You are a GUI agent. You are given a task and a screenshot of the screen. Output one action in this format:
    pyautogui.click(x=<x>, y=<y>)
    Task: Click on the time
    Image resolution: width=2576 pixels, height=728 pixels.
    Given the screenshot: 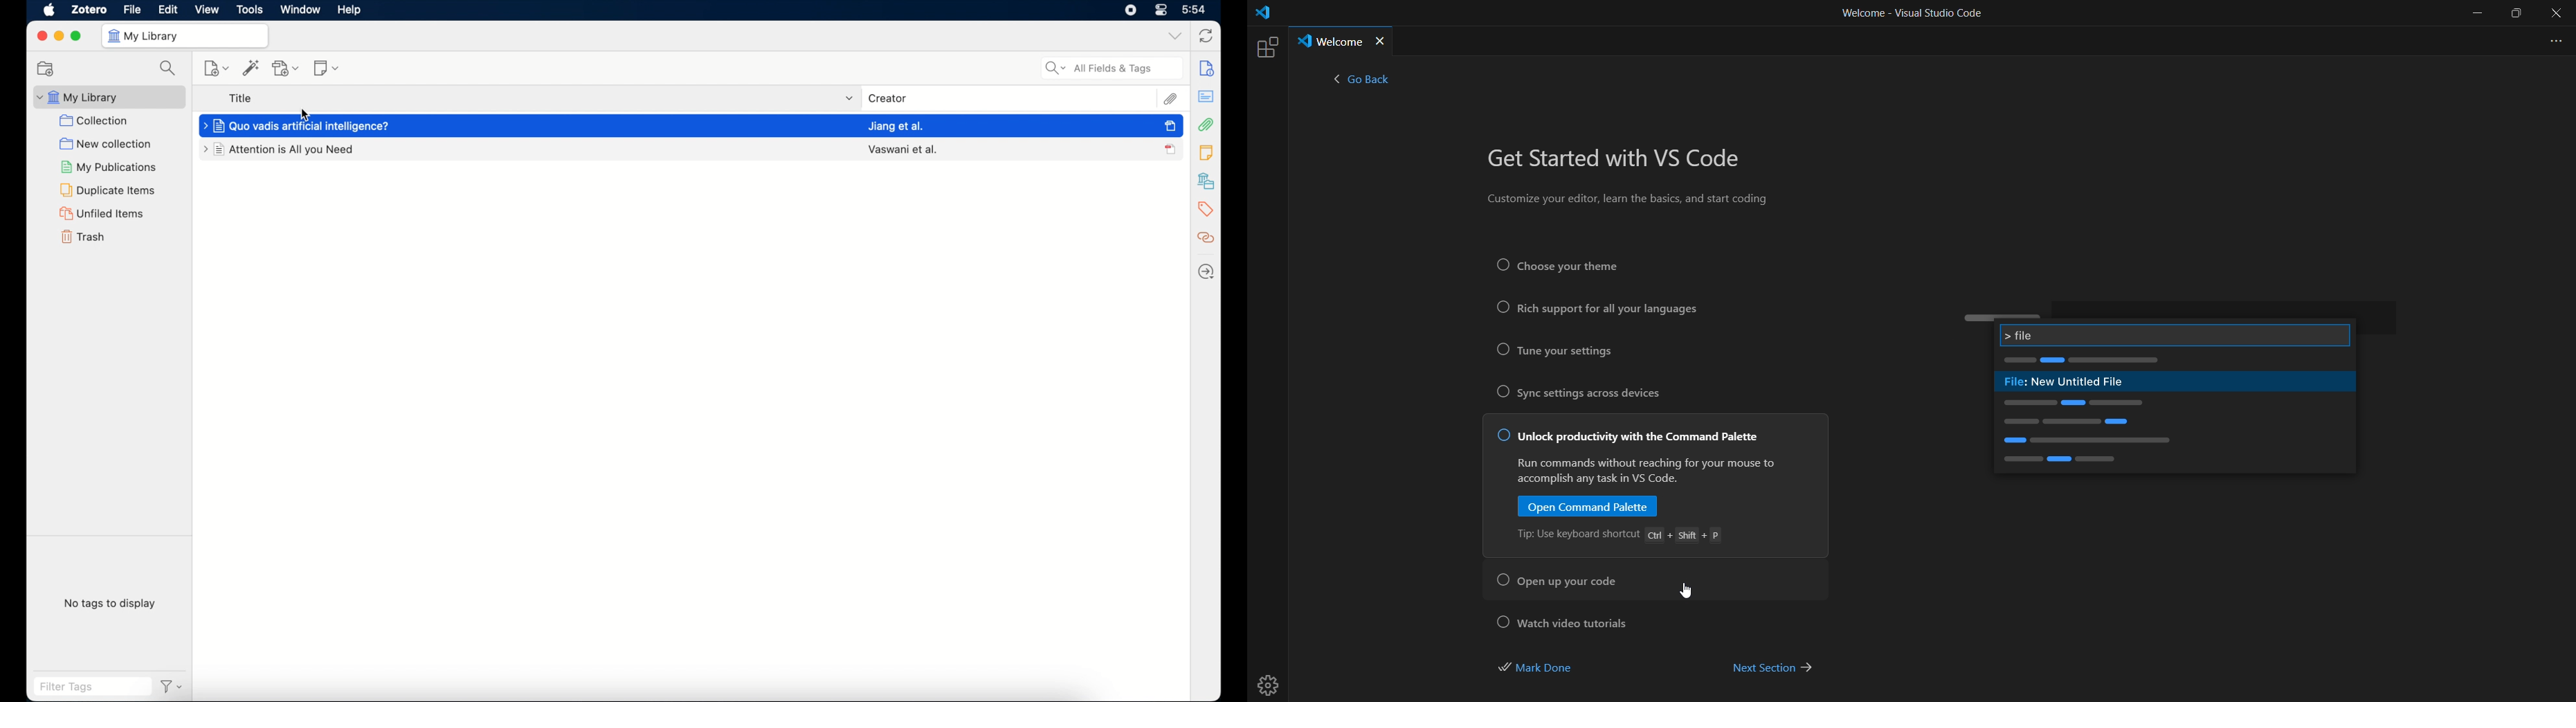 What is the action you would take?
    pyautogui.click(x=1194, y=10)
    